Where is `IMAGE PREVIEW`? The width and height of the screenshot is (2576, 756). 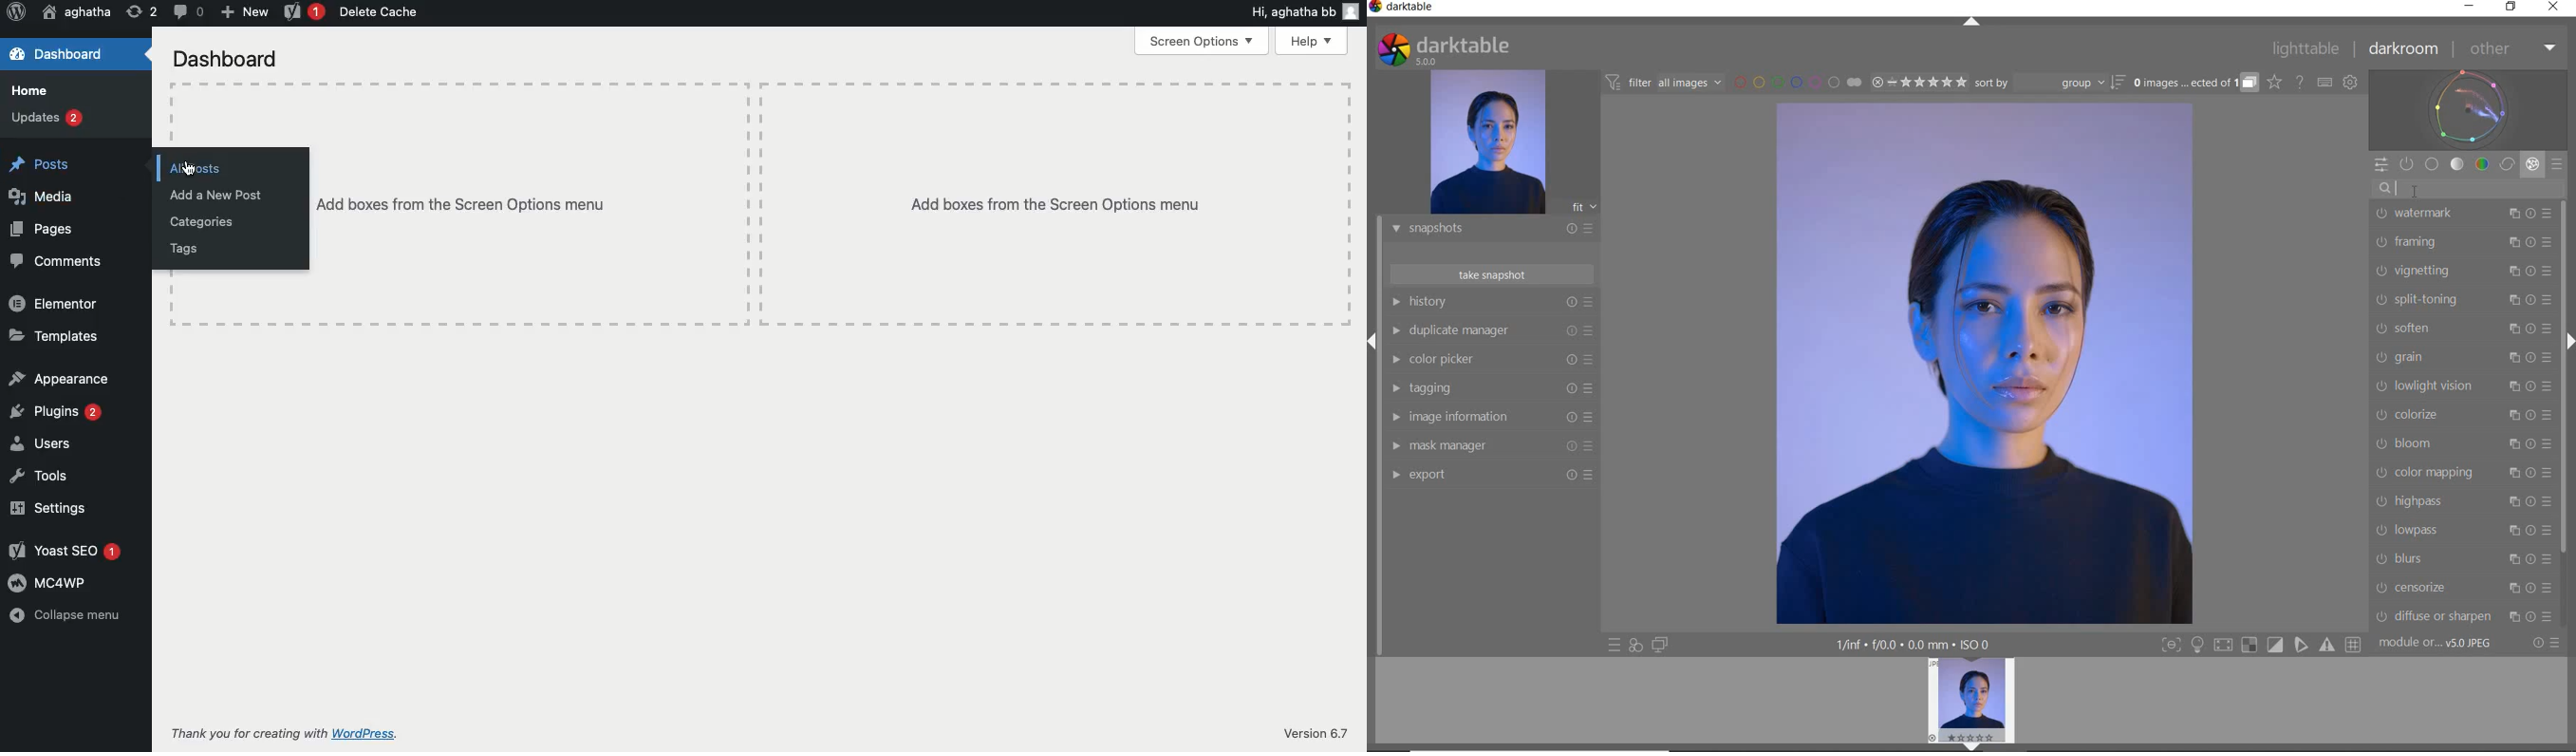
IMAGE PREVIEW is located at coordinates (1487, 143).